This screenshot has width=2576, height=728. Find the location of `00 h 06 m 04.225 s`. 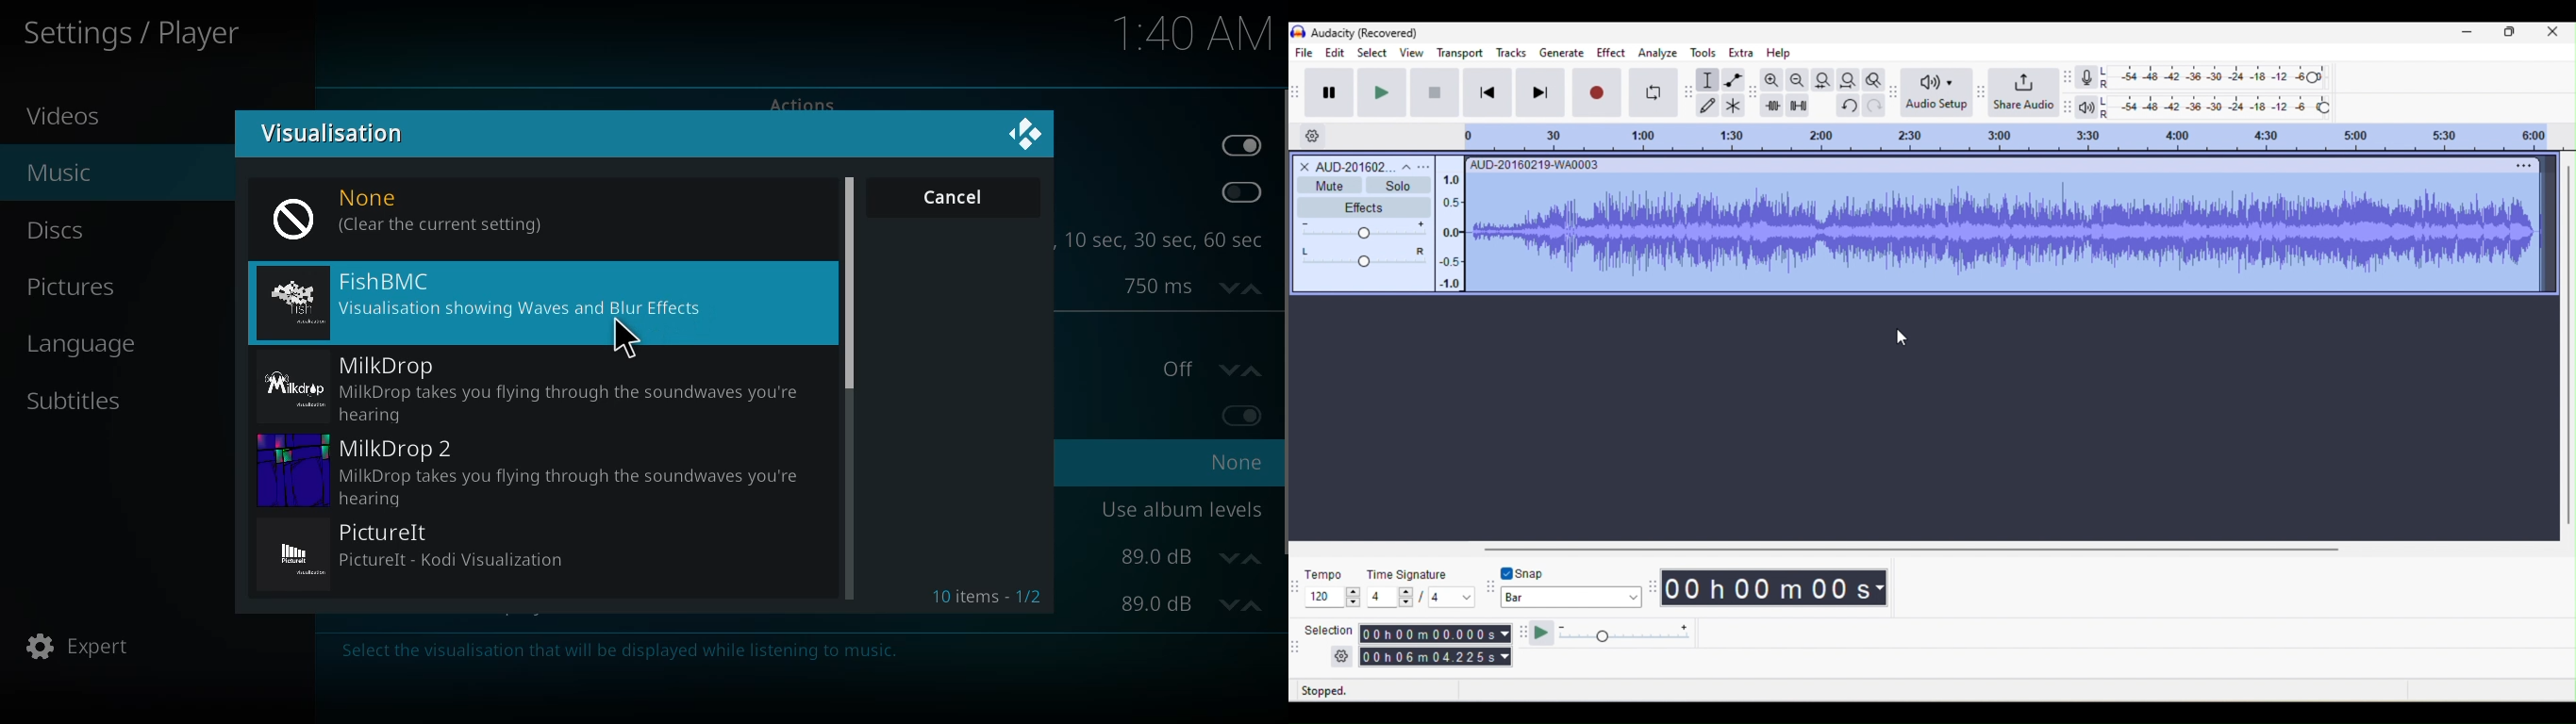

00 h 06 m 04.225 s is located at coordinates (1435, 659).